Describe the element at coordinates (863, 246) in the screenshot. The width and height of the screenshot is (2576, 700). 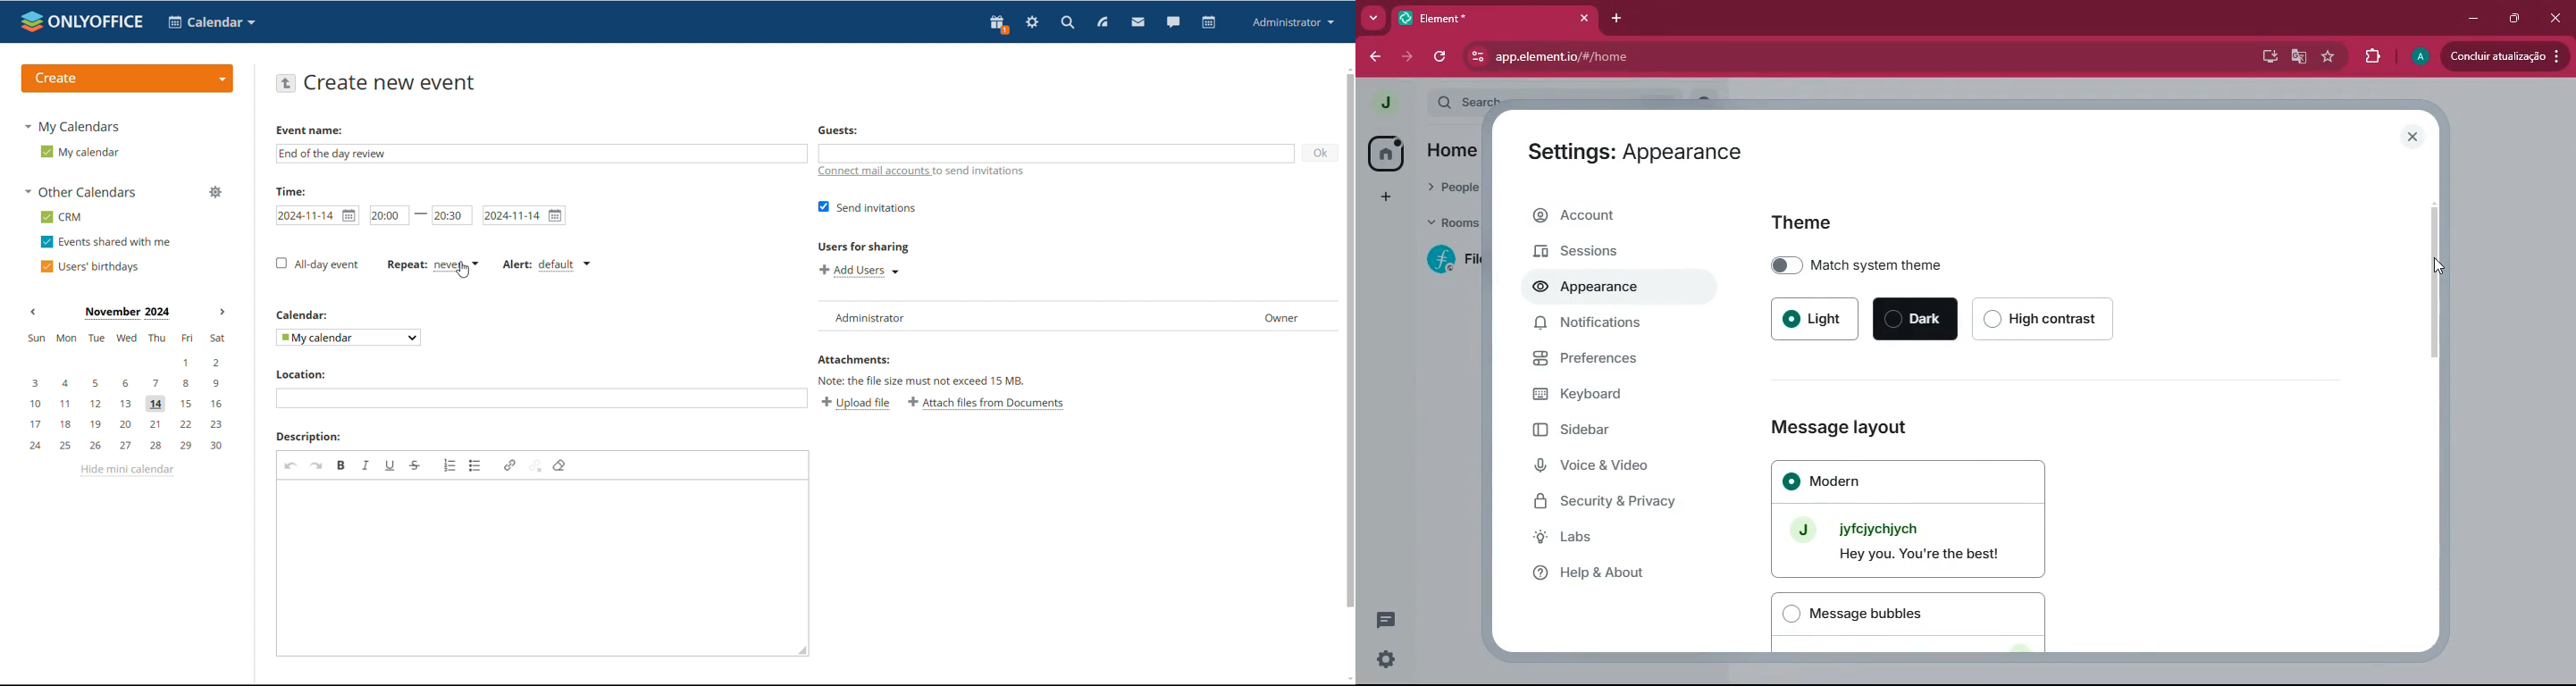
I see `users for sharing` at that location.